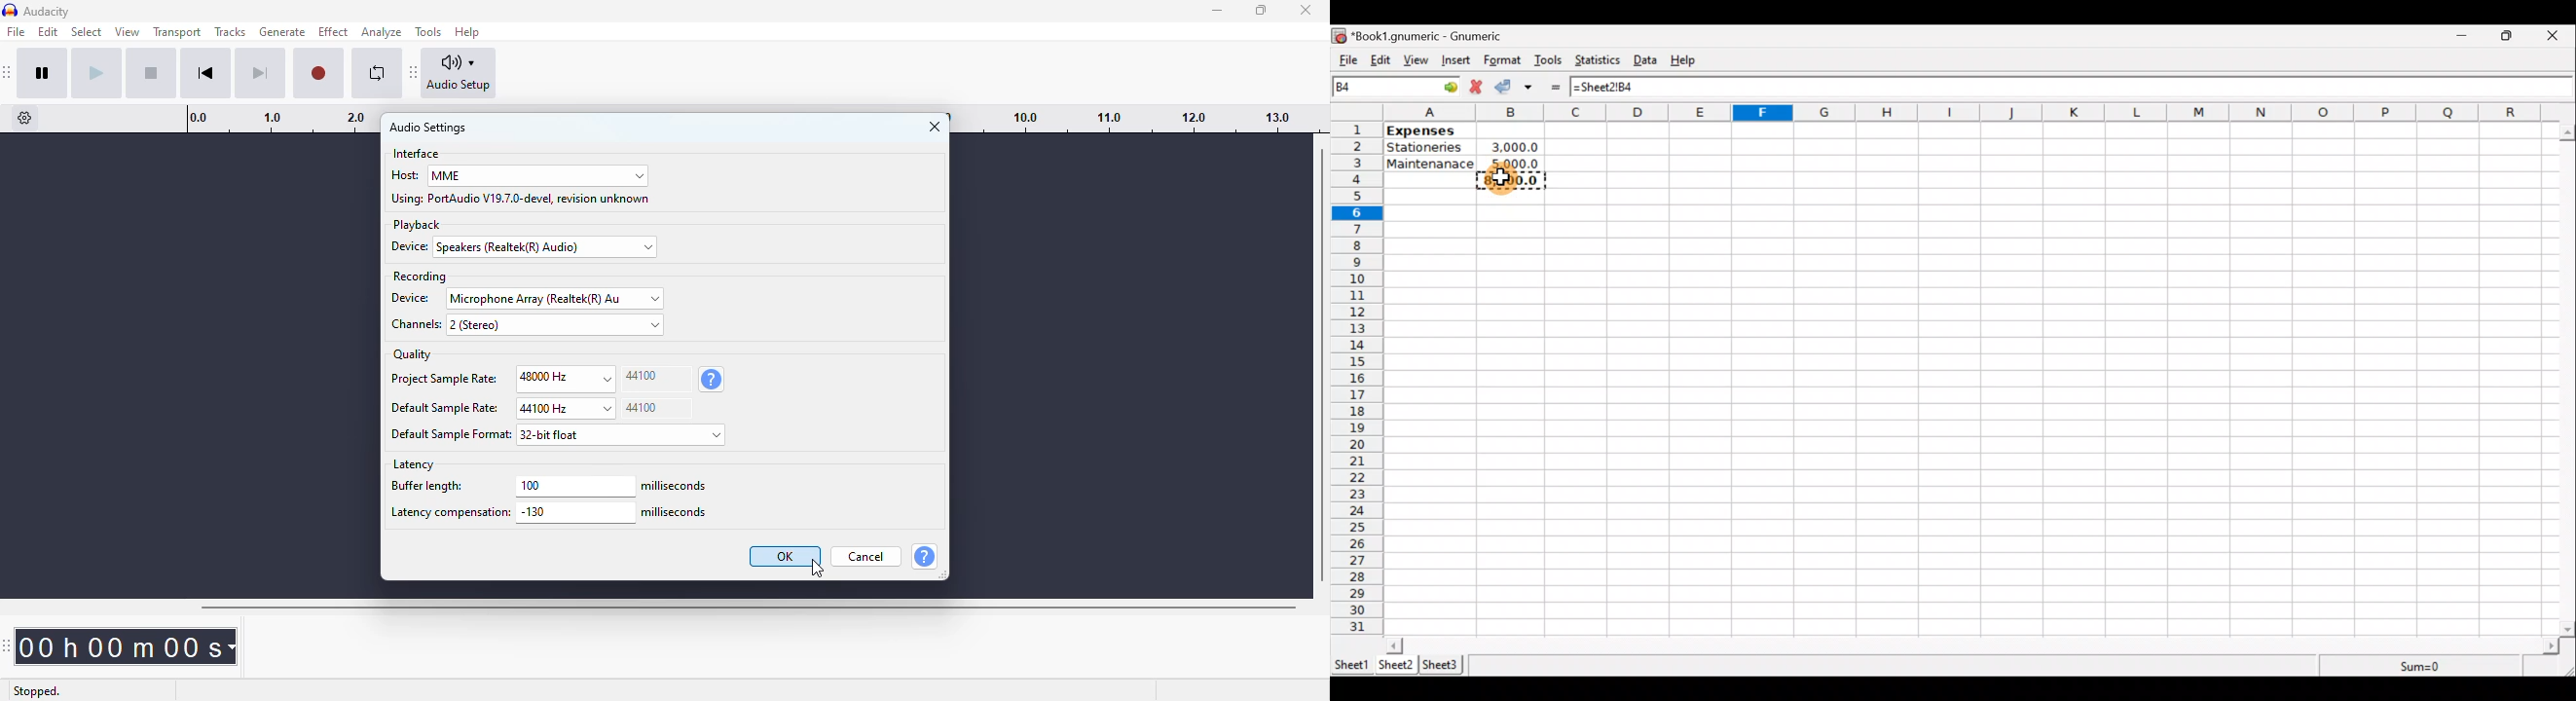  What do you see at coordinates (447, 488) in the screenshot?
I see `buffer length` at bounding box center [447, 488].